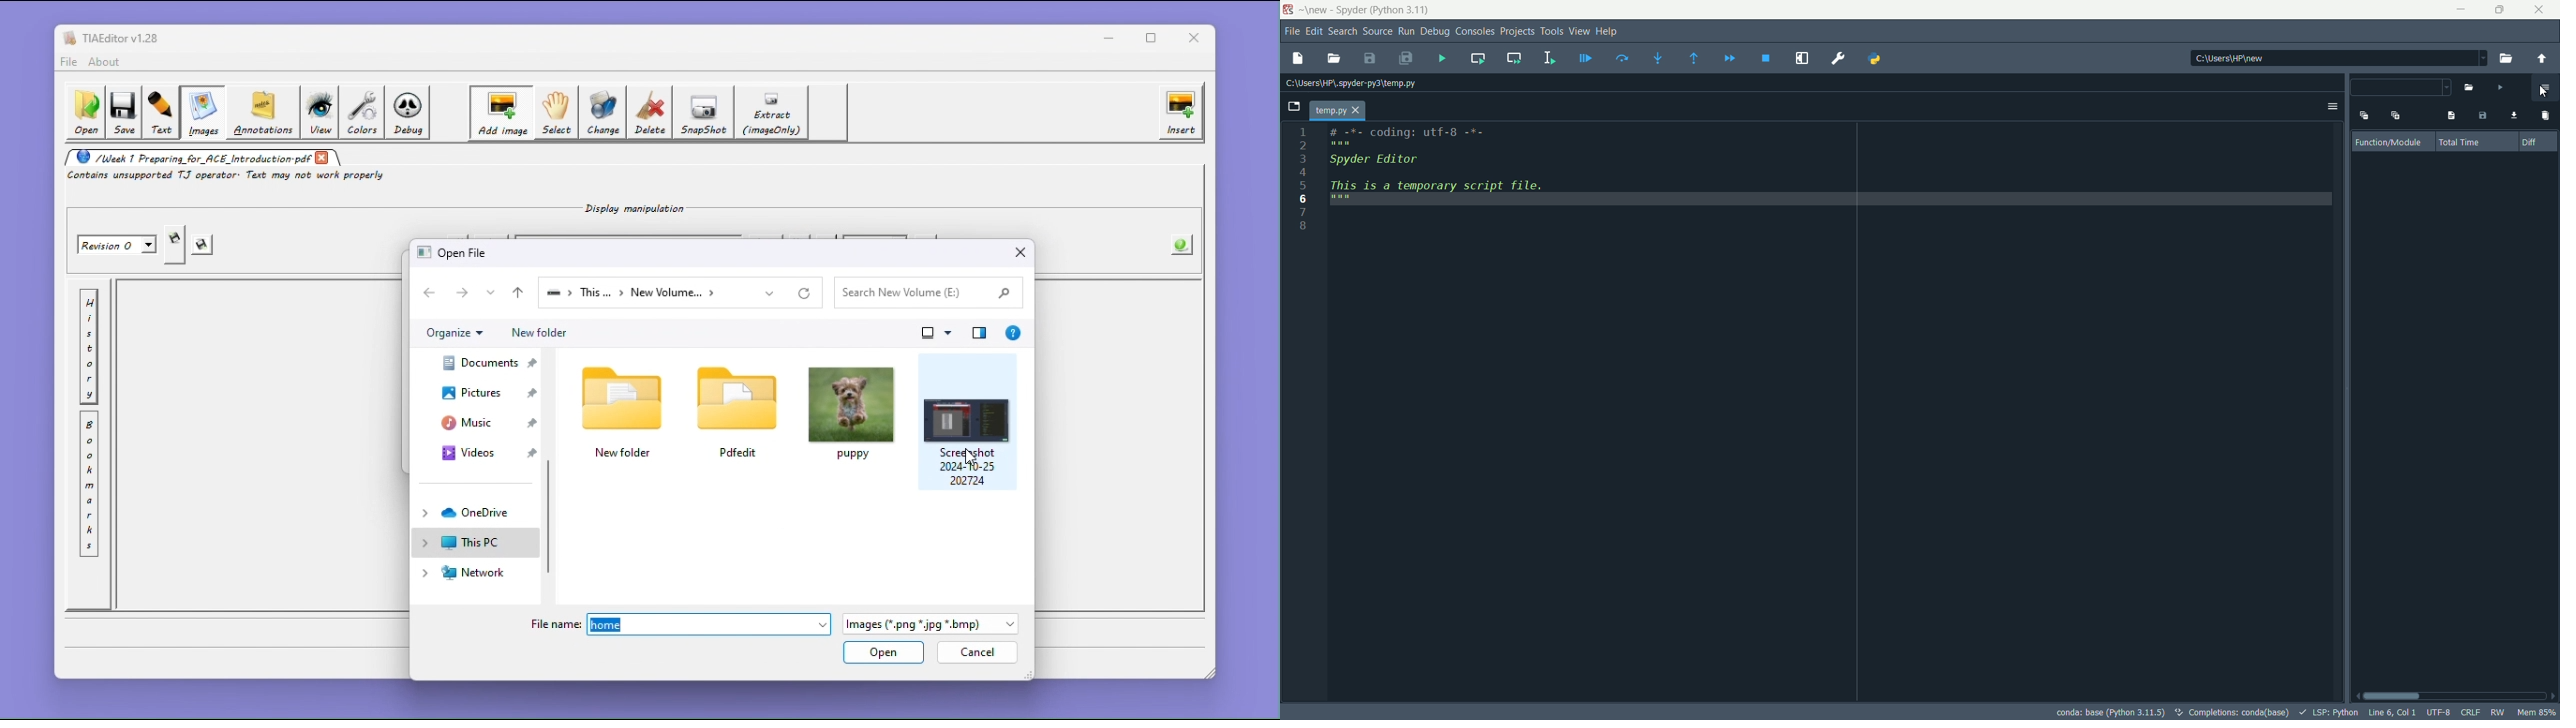 This screenshot has width=2576, height=728. Describe the element at coordinates (1313, 31) in the screenshot. I see `edit menu` at that location.